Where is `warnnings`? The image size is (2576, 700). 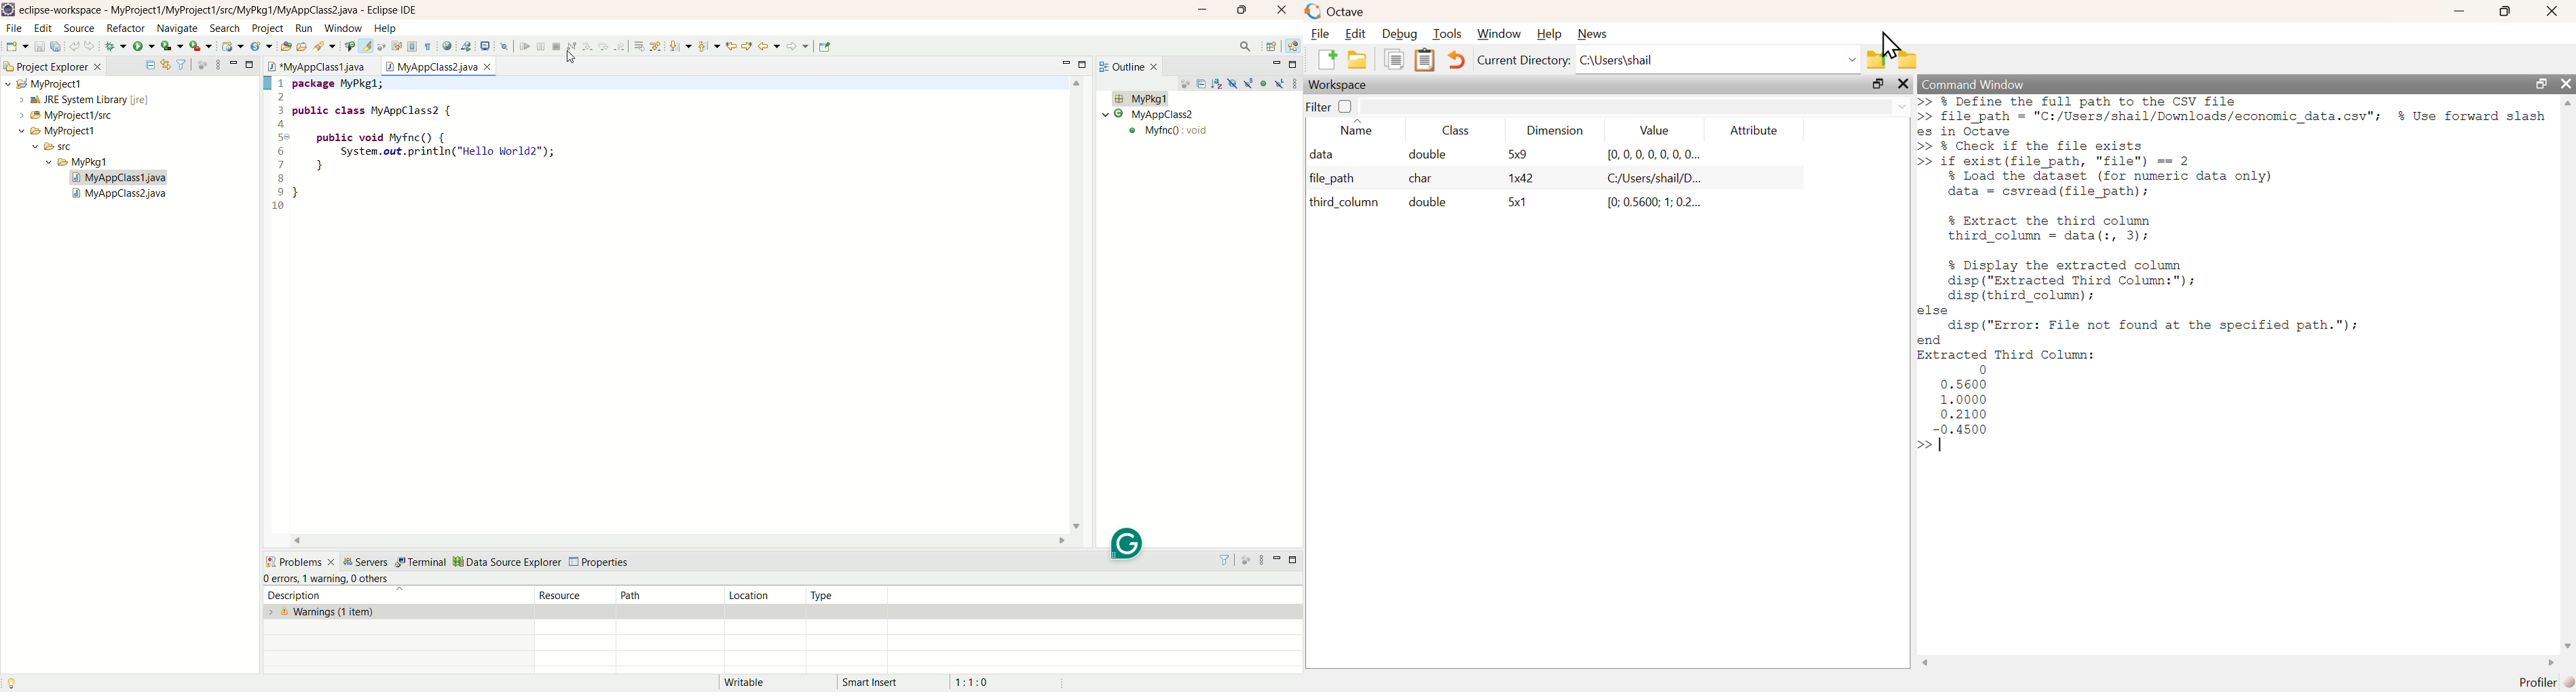
warnnings is located at coordinates (398, 612).